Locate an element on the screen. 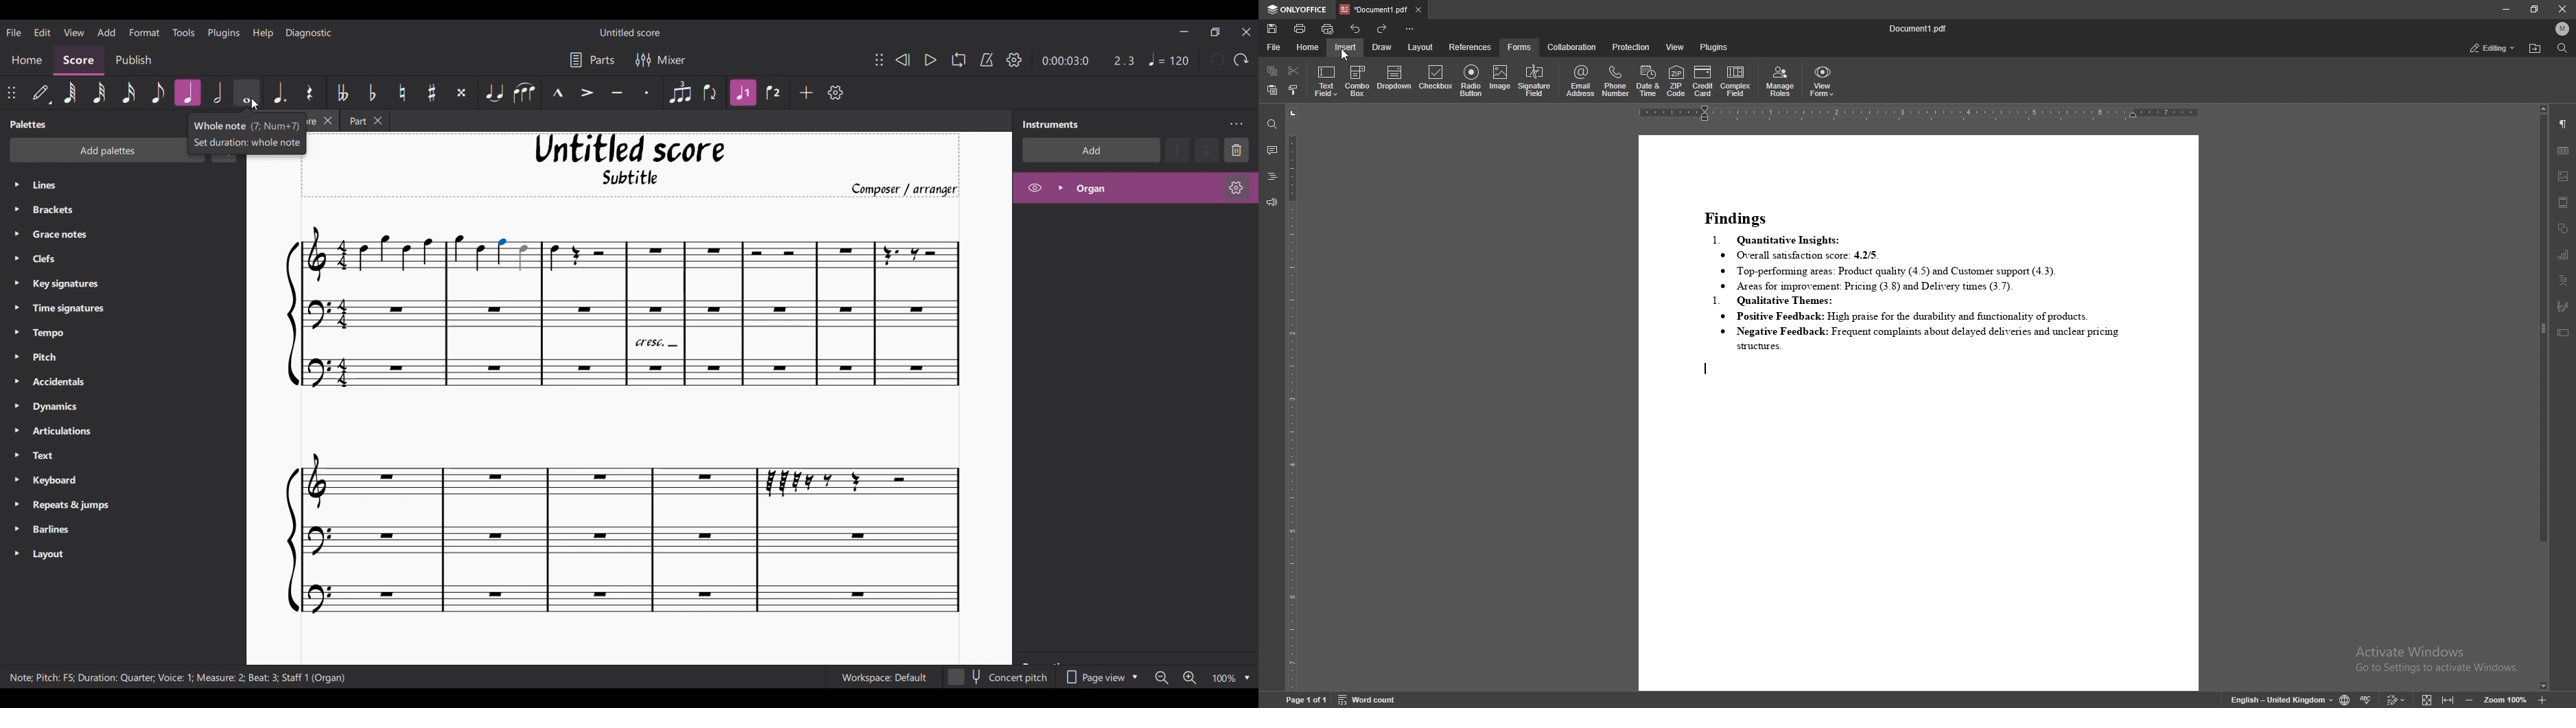 Image resolution: width=2576 pixels, height=728 pixels. Delete is located at coordinates (1237, 150).